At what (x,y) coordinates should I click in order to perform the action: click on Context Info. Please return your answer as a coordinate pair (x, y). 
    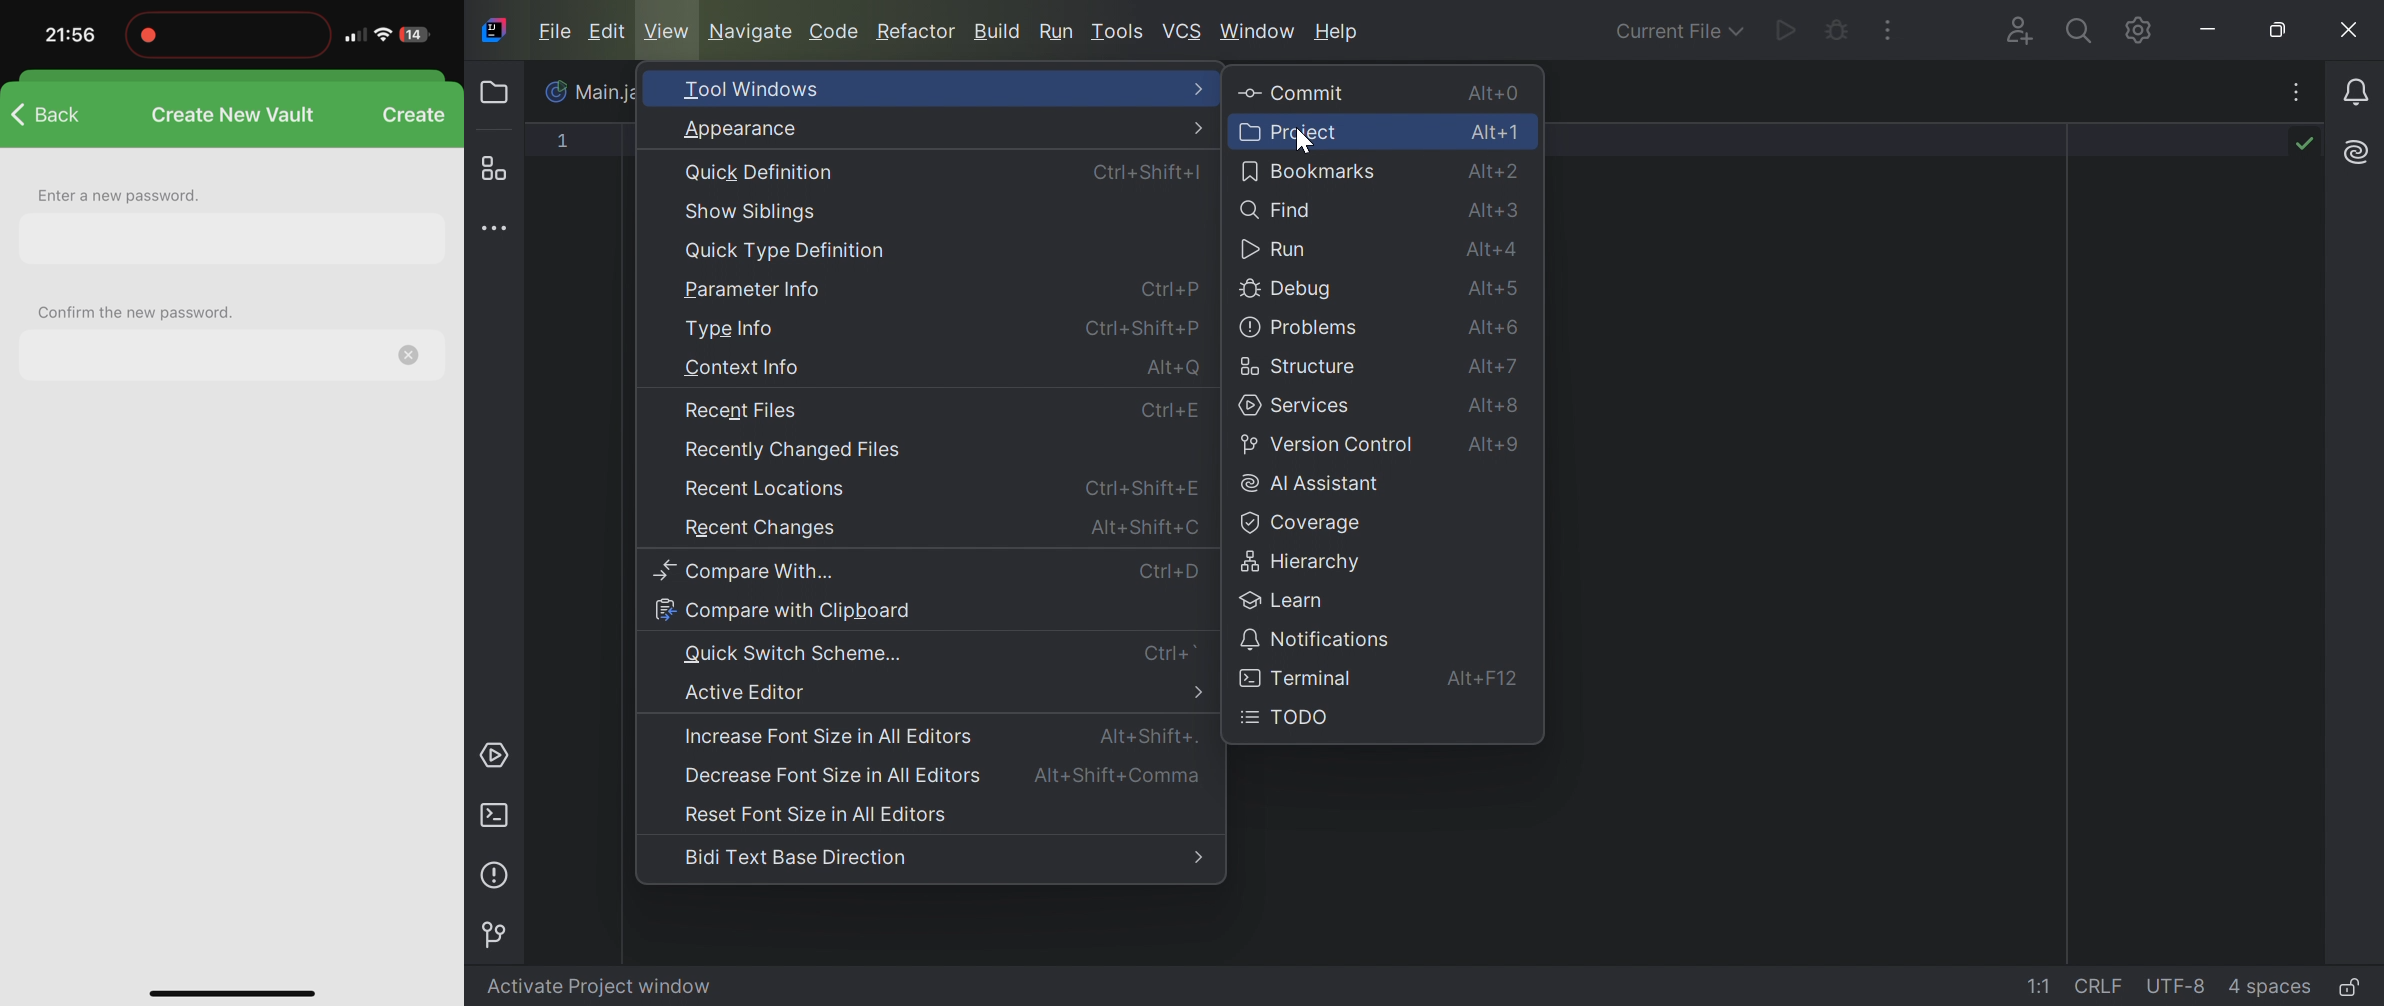
    Looking at the image, I should click on (741, 370).